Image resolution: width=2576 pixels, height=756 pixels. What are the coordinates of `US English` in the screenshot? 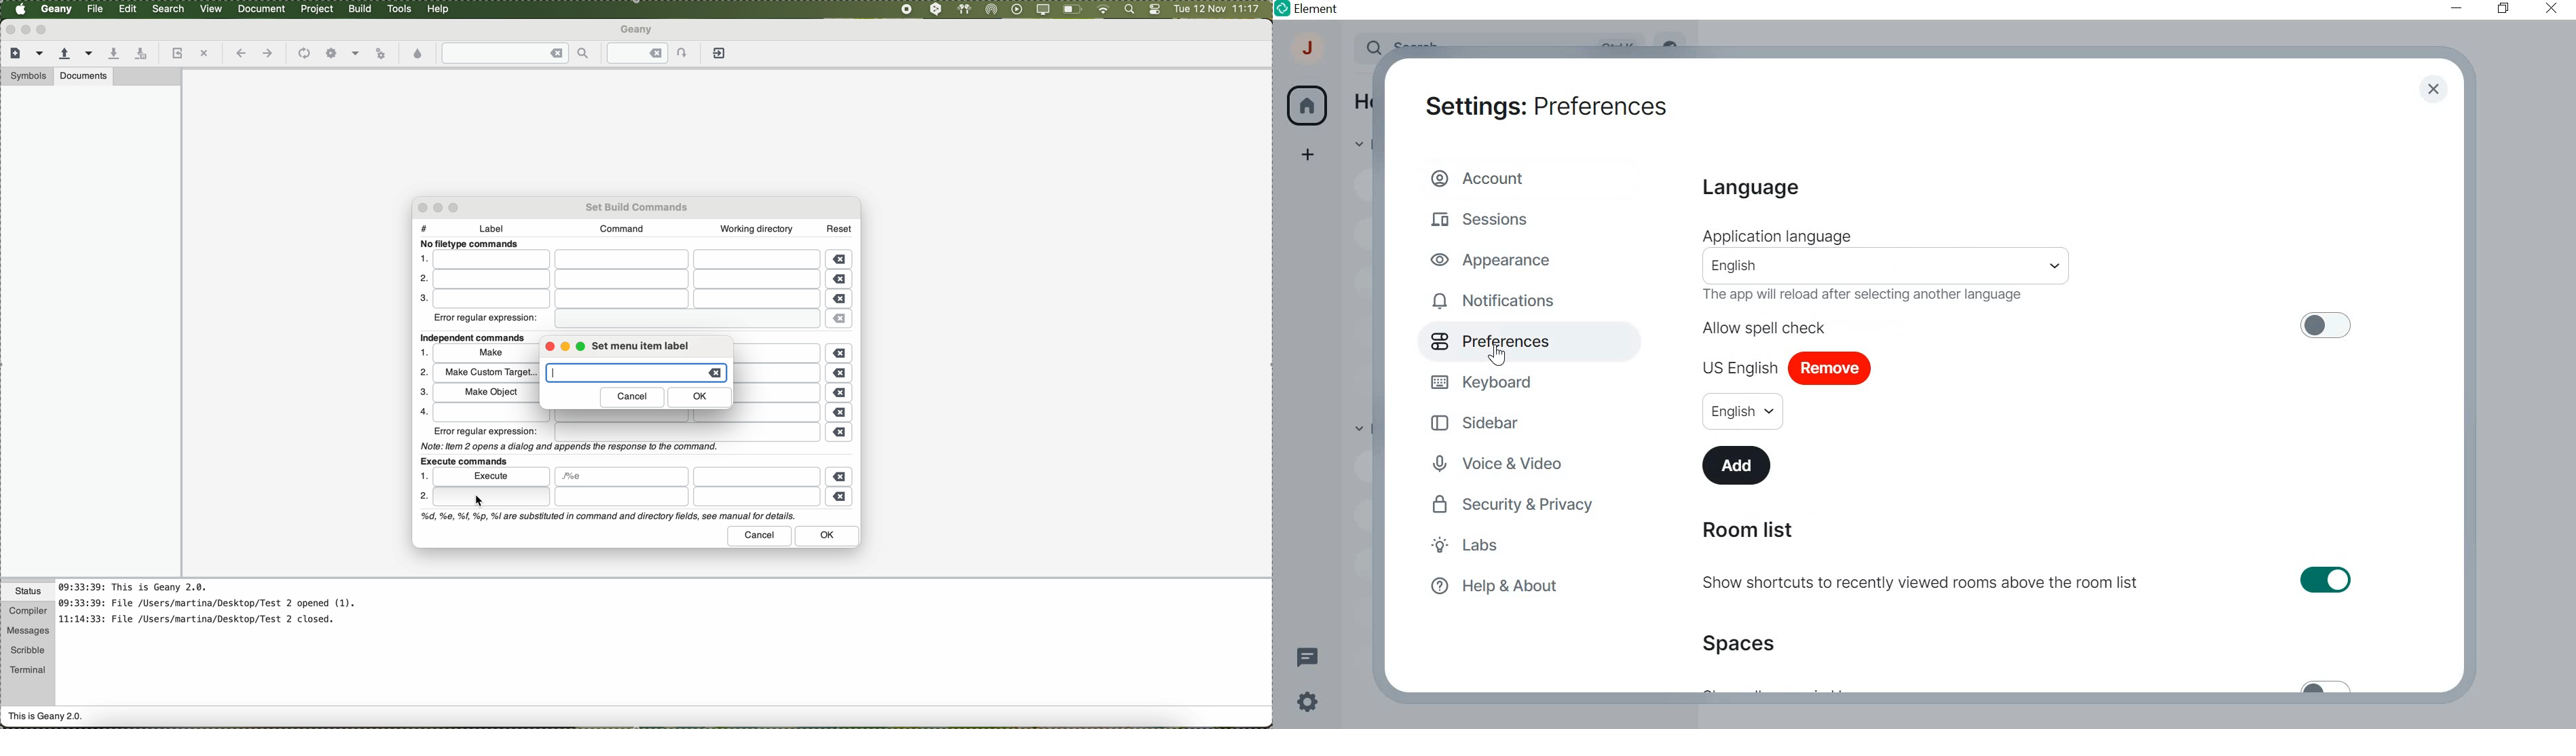 It's located at (1740, 364).